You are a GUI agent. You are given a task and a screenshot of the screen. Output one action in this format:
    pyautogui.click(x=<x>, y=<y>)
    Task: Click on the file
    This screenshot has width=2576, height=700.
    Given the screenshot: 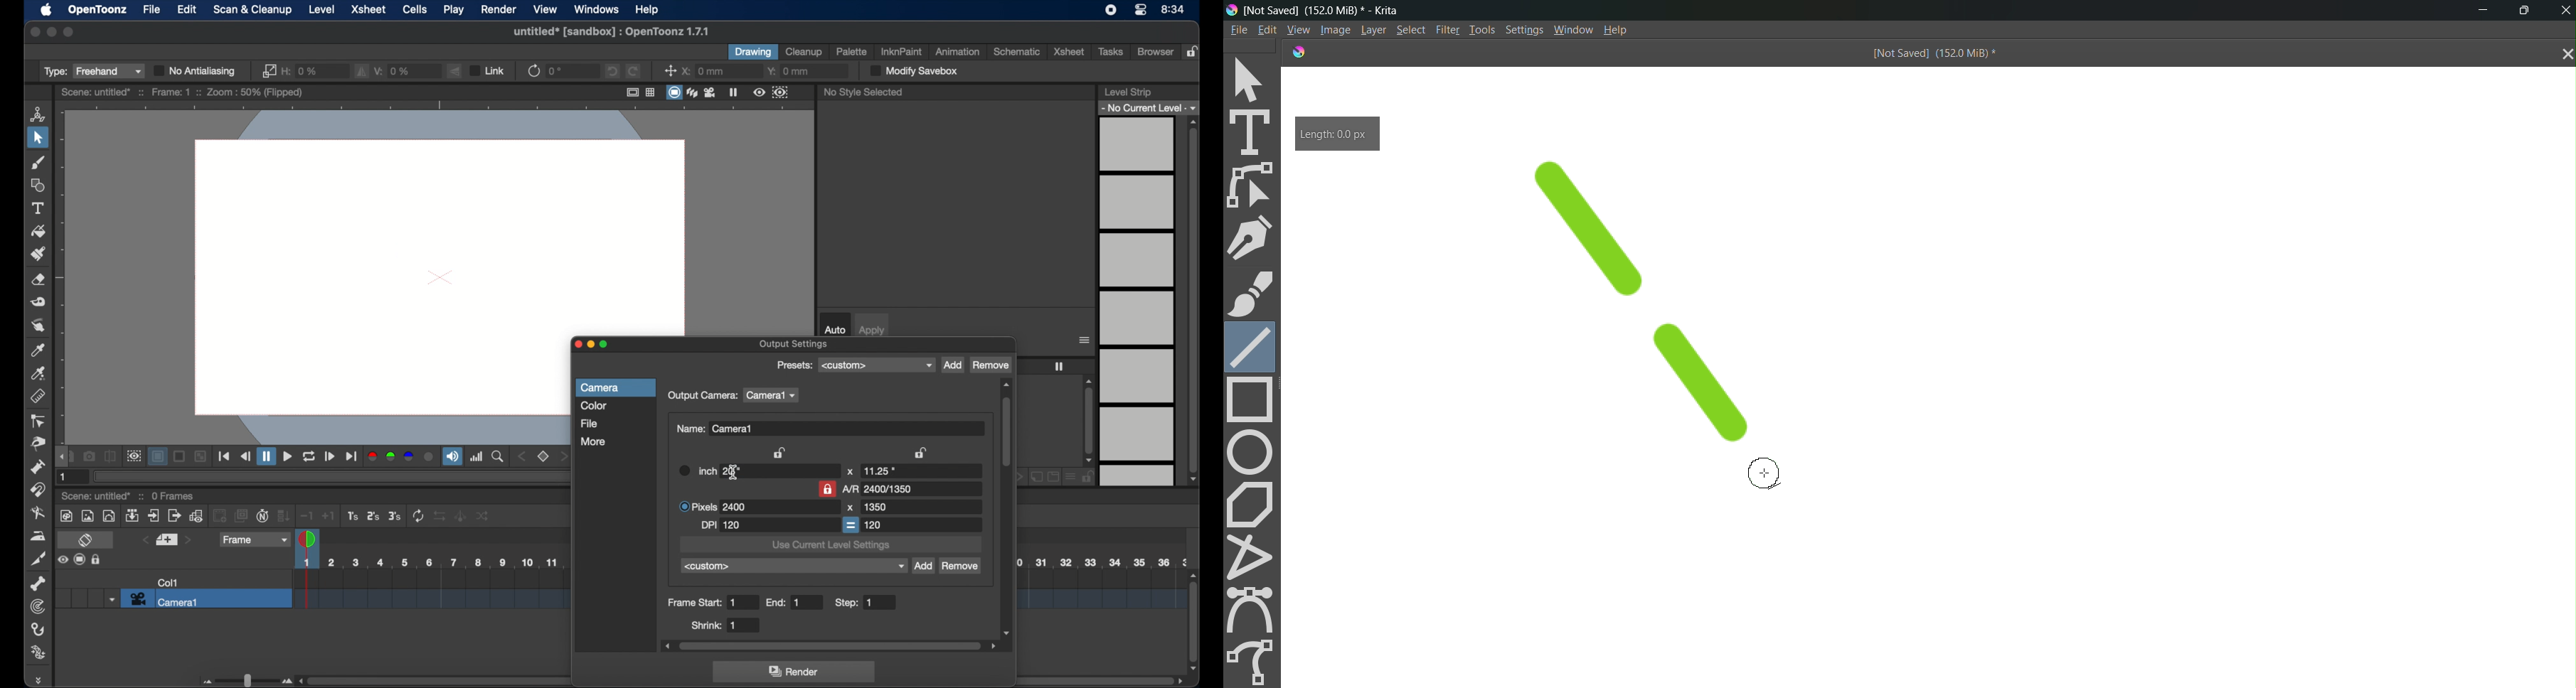 What is the action you would take?
    pyautogui.click(x=152, y=10)
    